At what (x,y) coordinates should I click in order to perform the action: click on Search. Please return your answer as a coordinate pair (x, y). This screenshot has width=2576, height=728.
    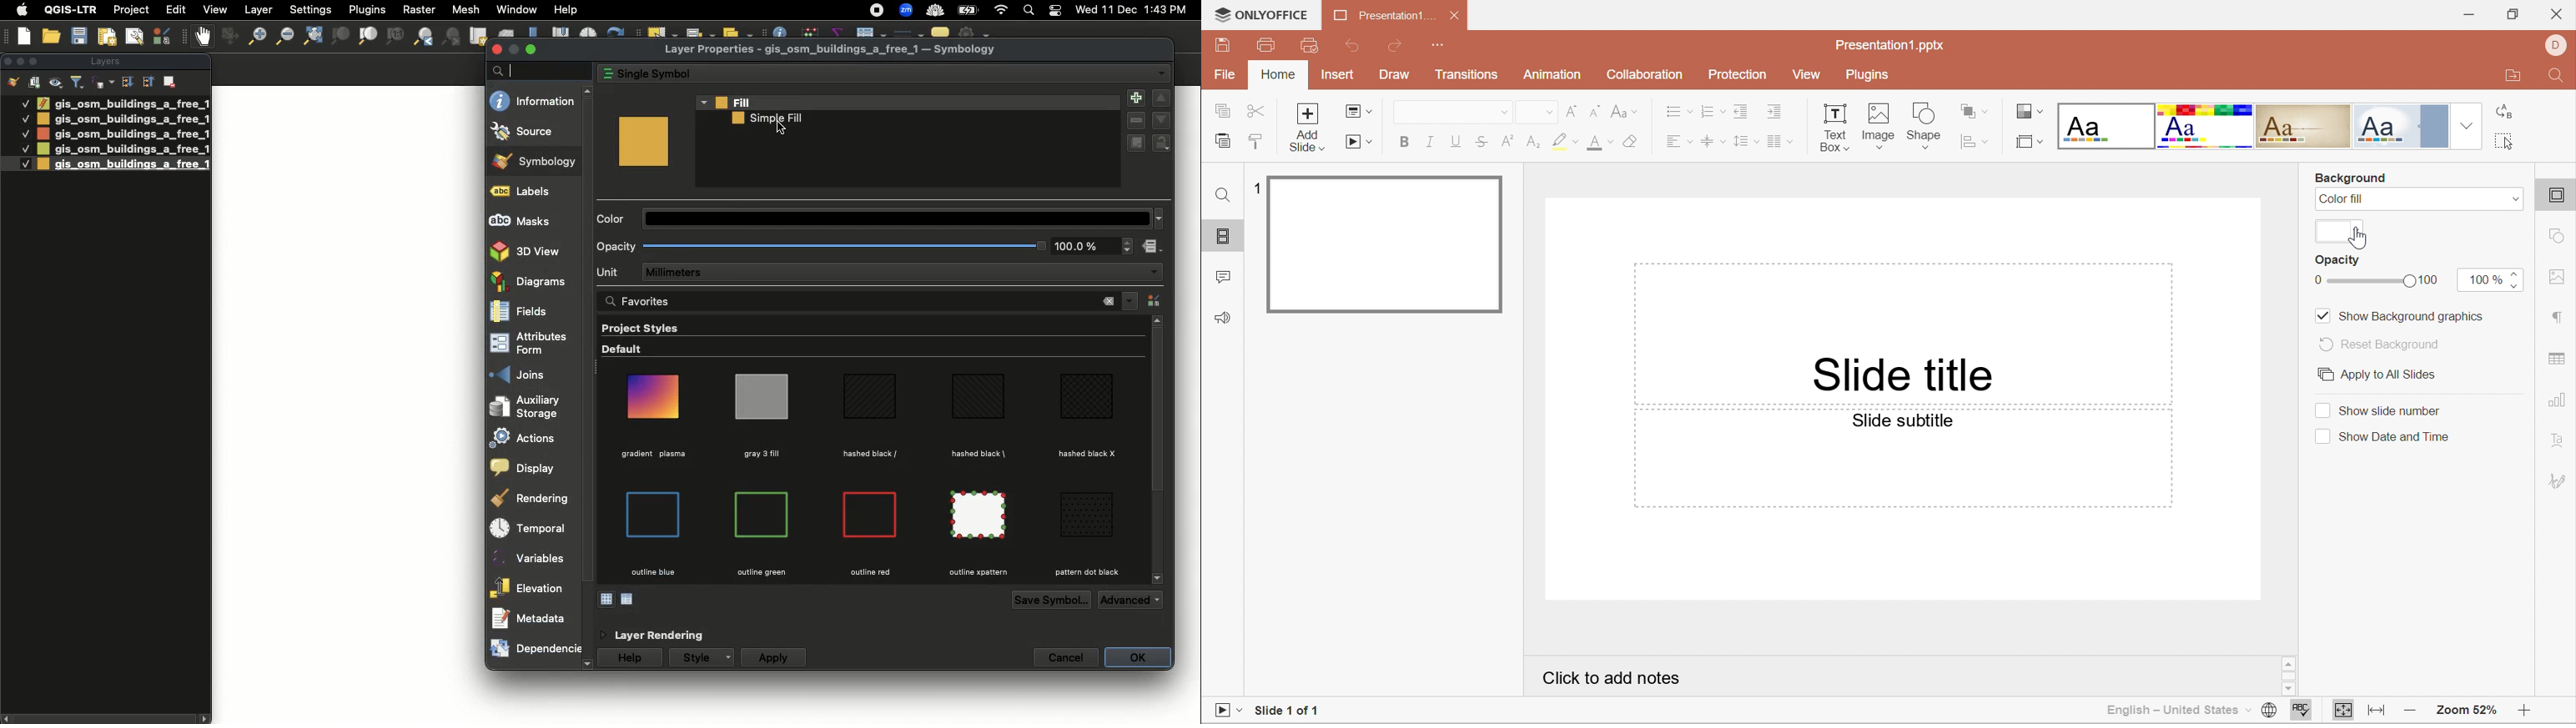
    Looking at the image, I should click on (538, 71).